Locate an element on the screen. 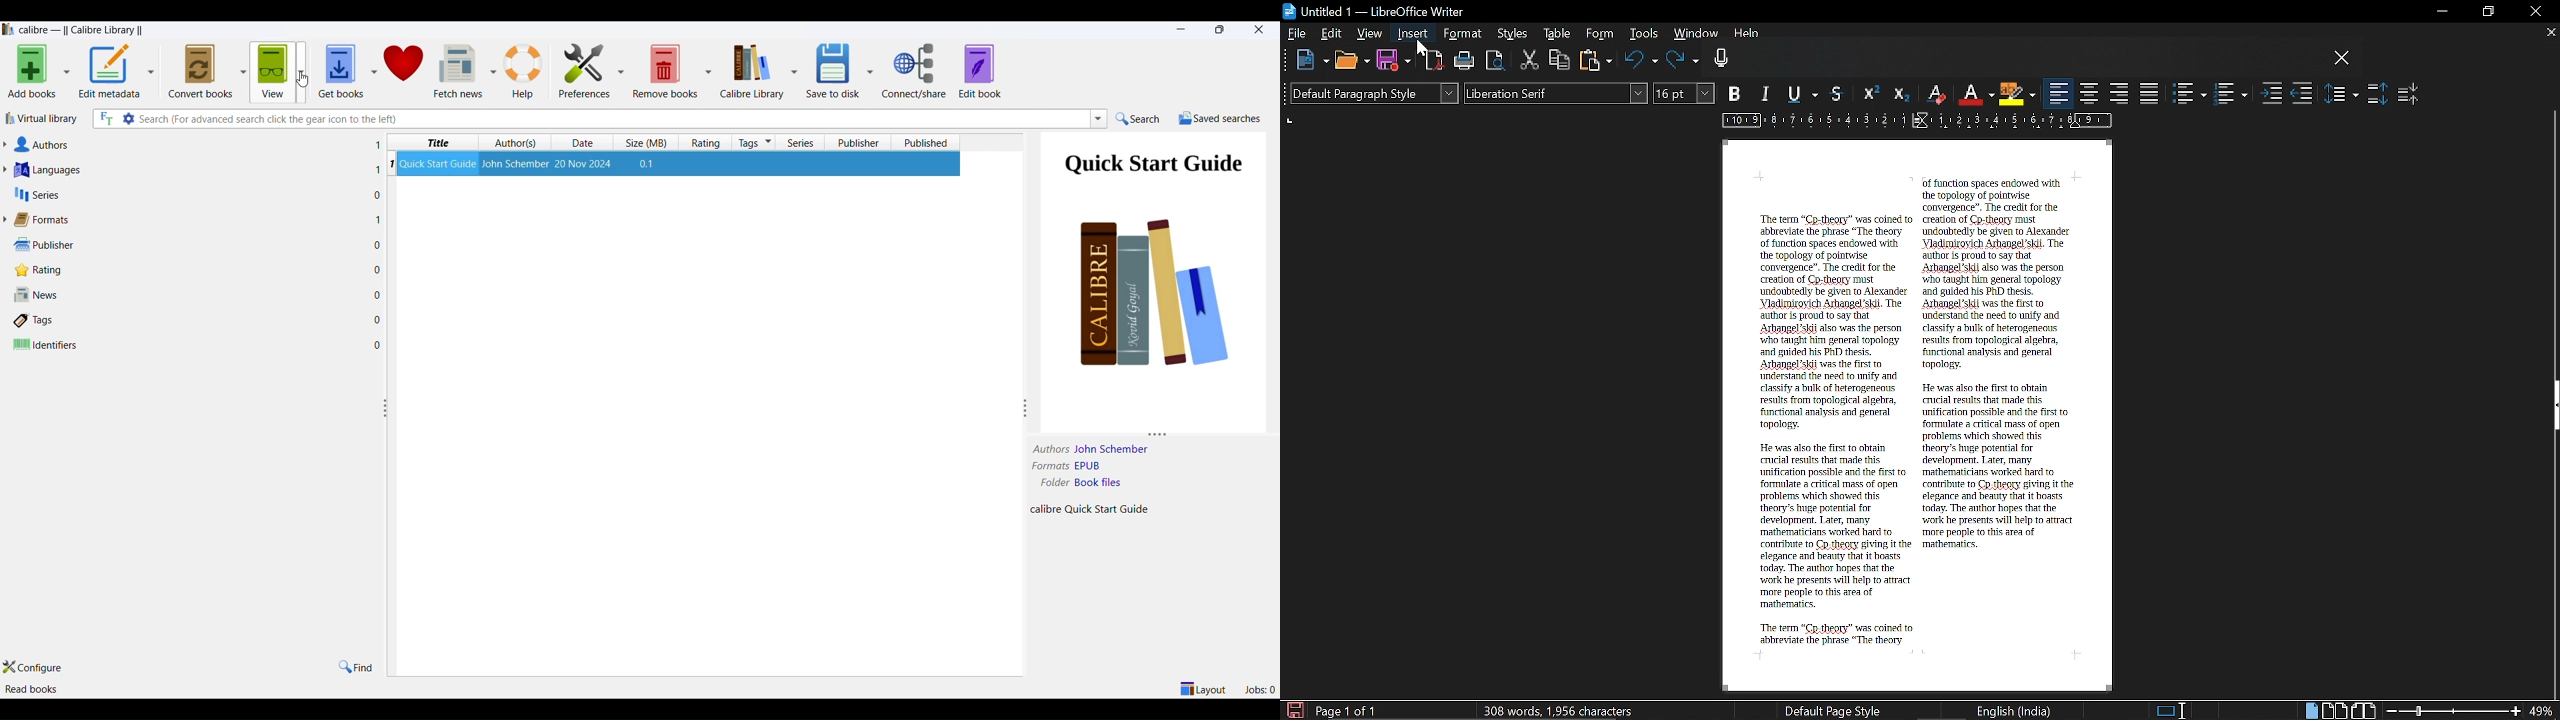  Set line spacing is located at coordinates (2342, 93).